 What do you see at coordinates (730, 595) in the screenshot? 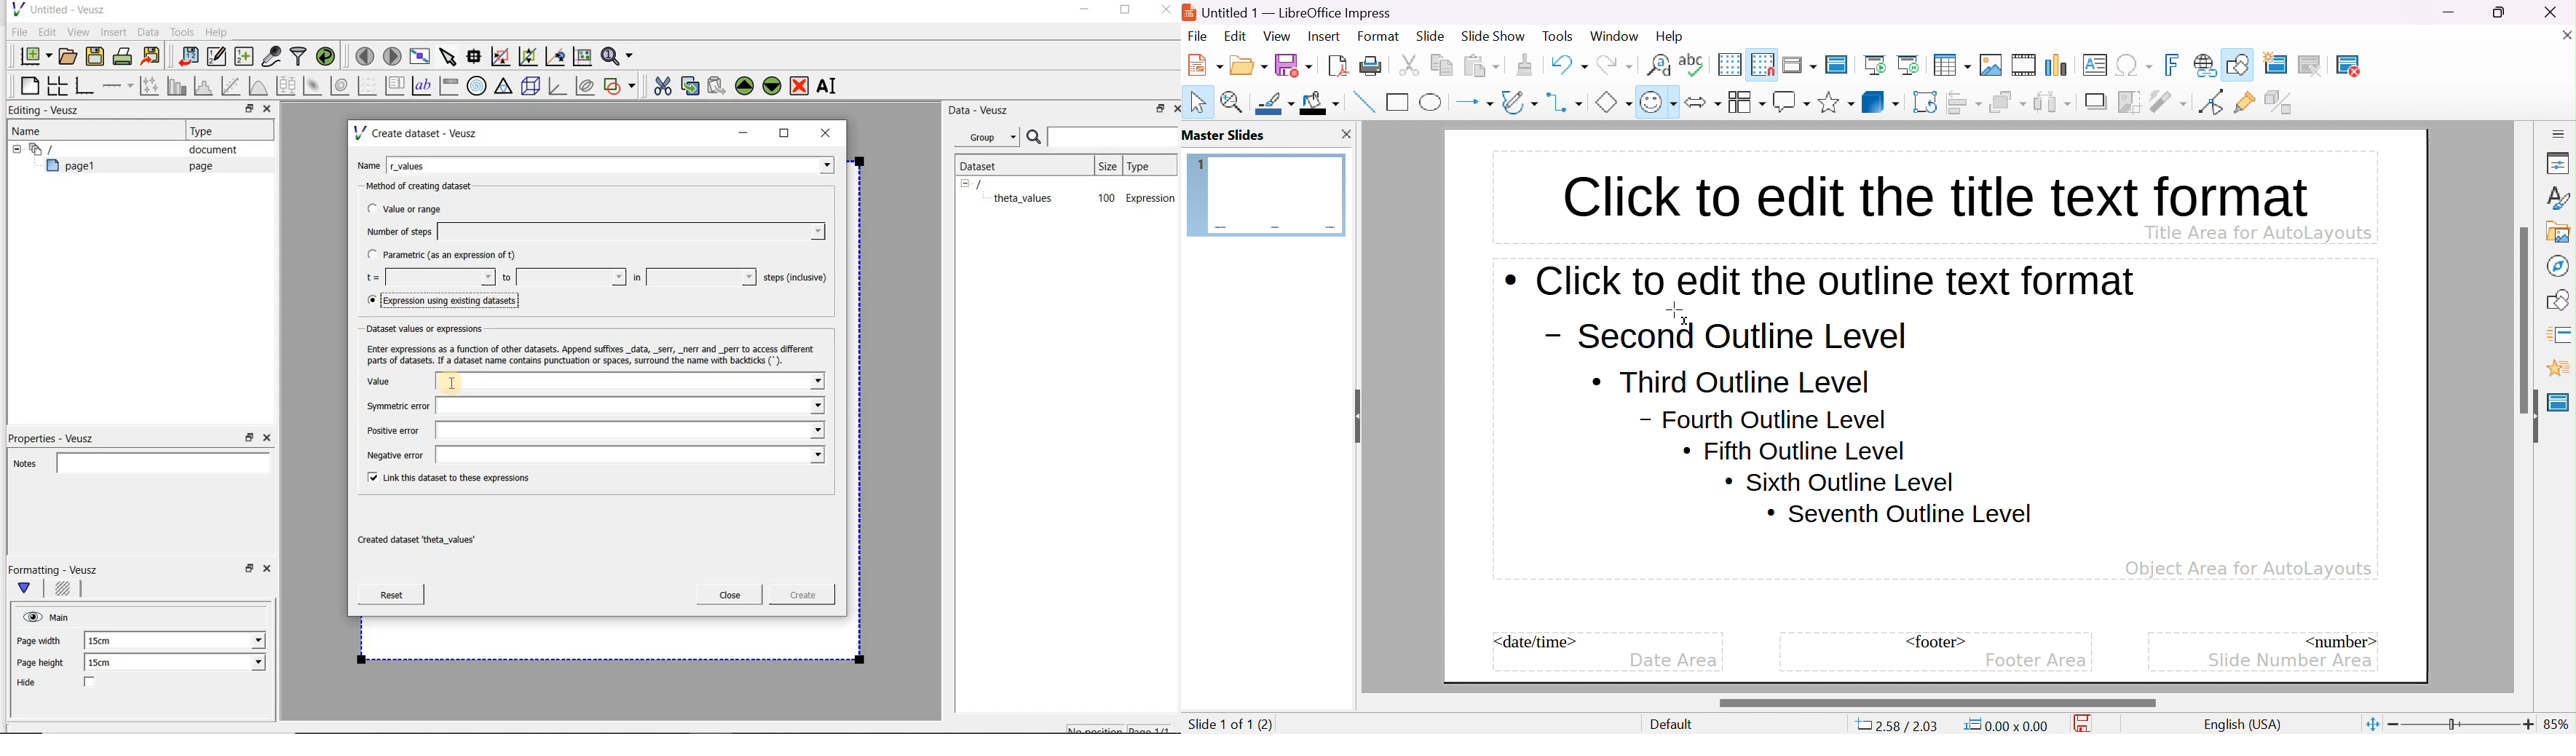
I see `Close` at bounding box center [730, 595].